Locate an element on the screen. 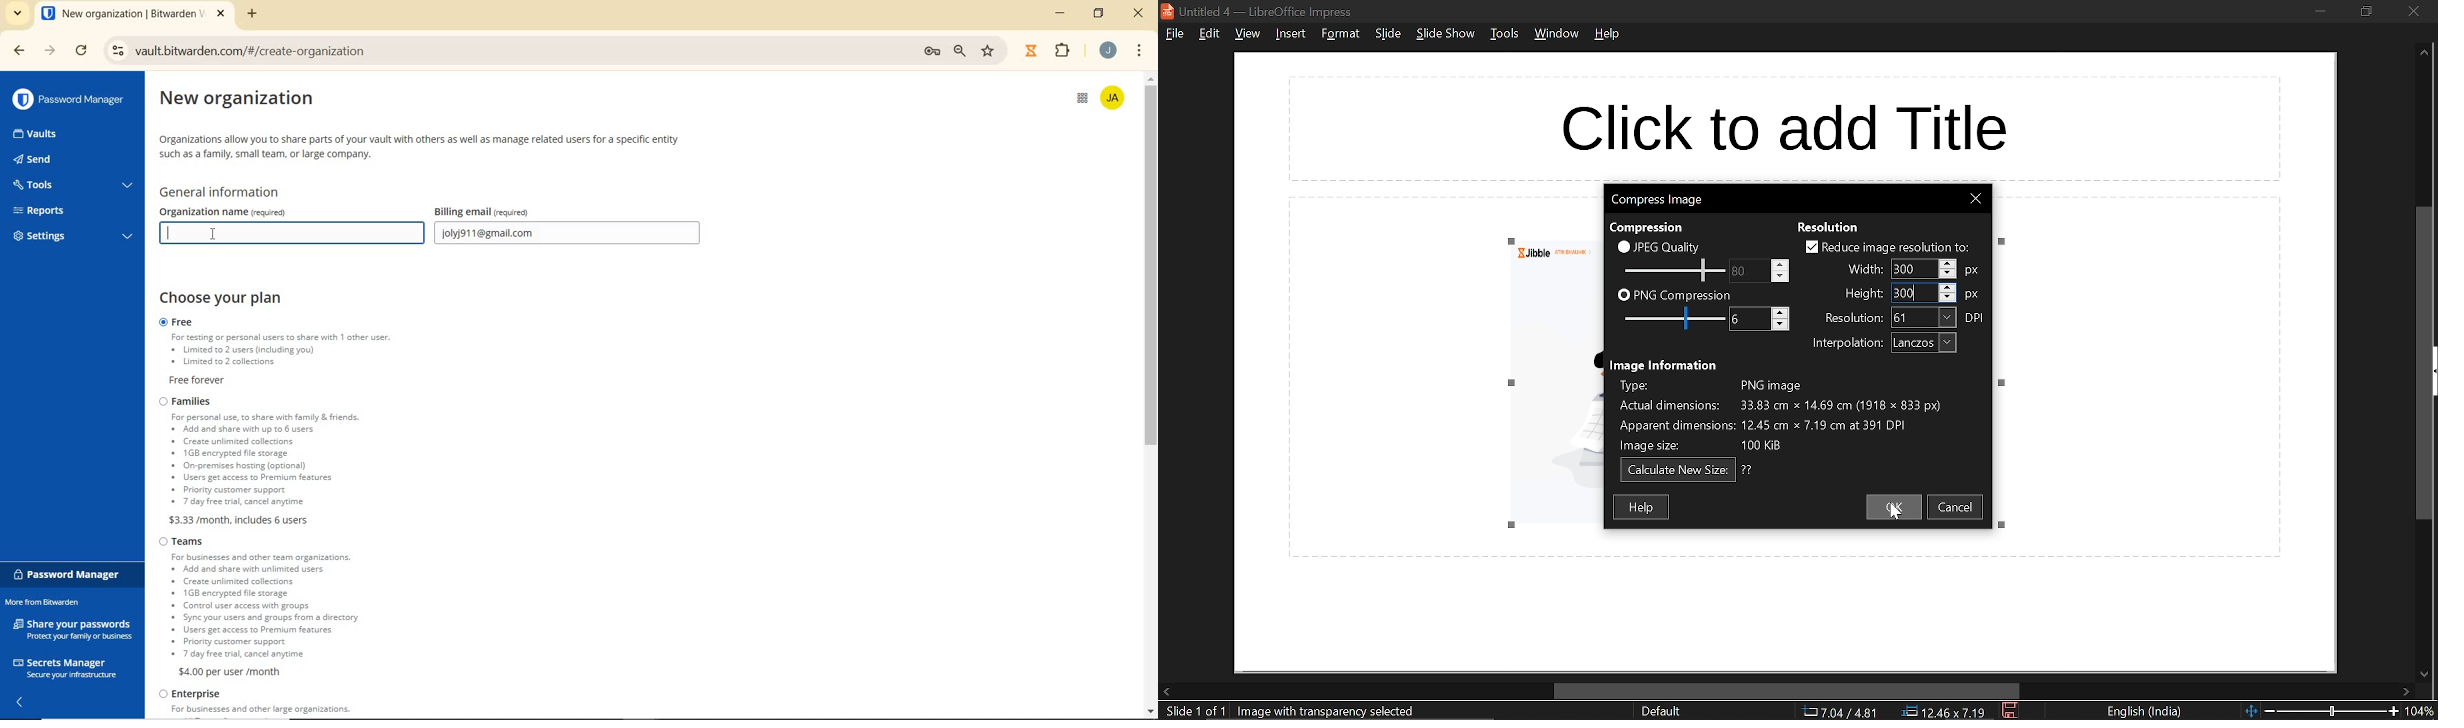 This screenshot has height=728, width=2464. restore down is located at coordinates (1101, 13).